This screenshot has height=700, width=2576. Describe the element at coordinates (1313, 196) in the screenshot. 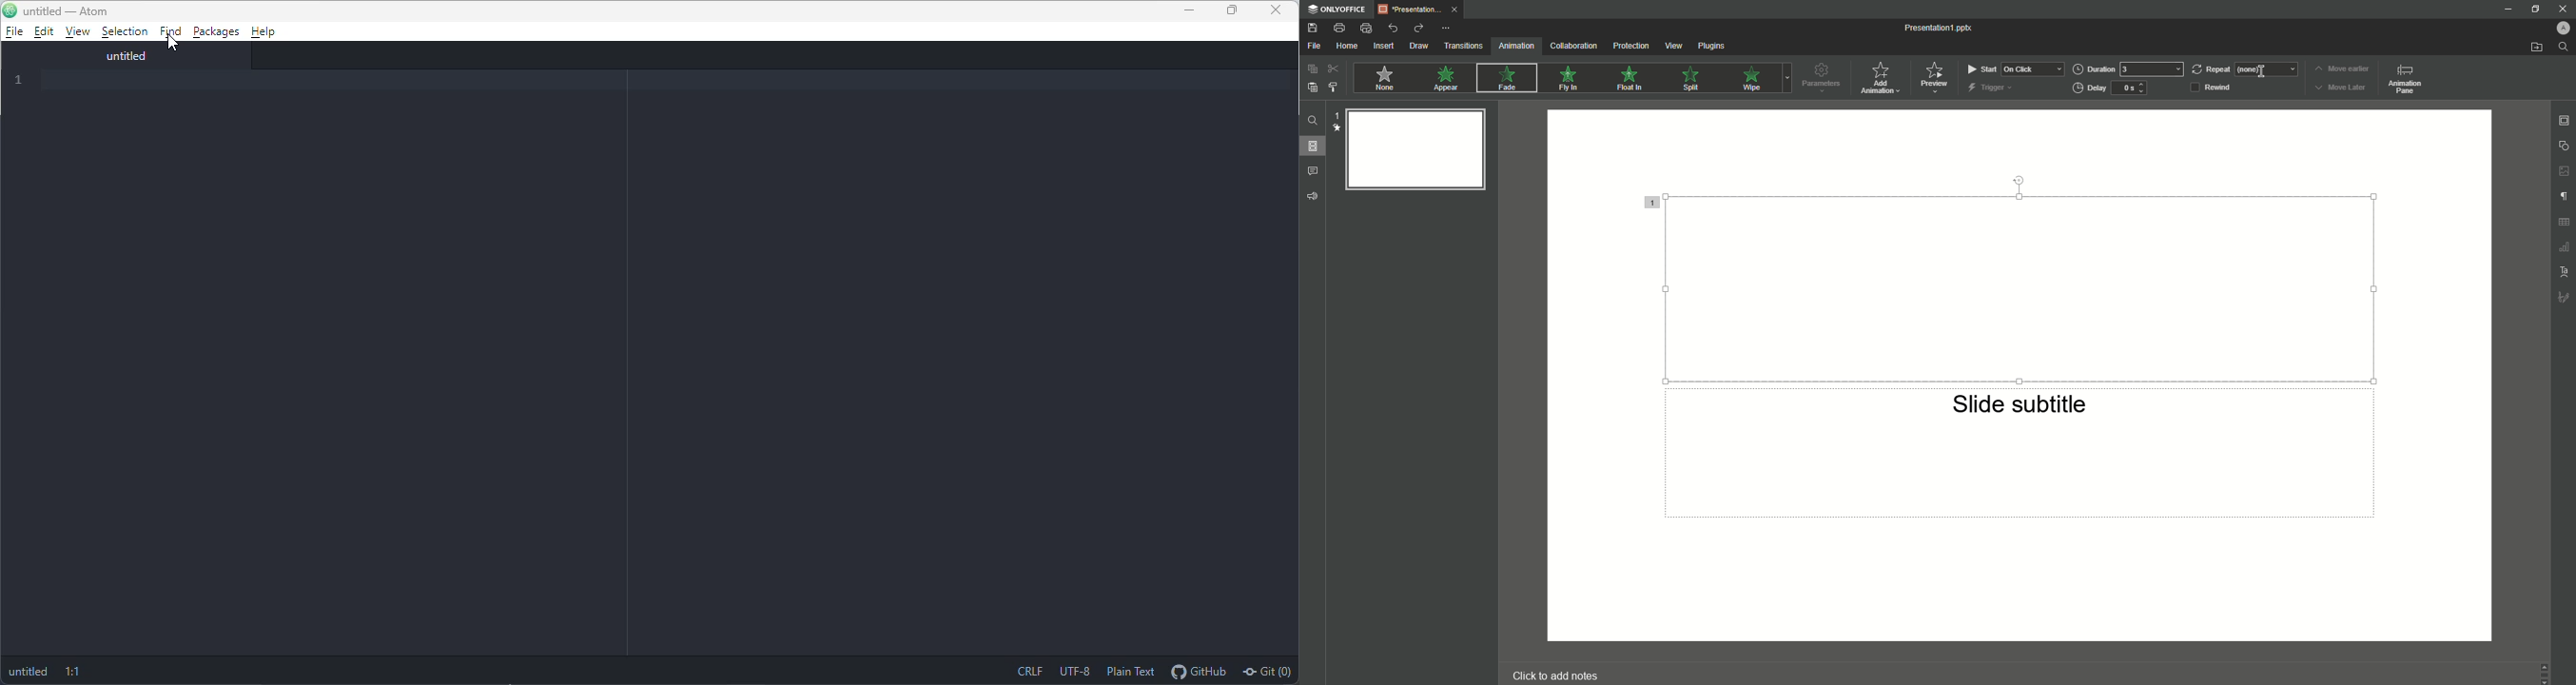

I see `Feedback` at that location.